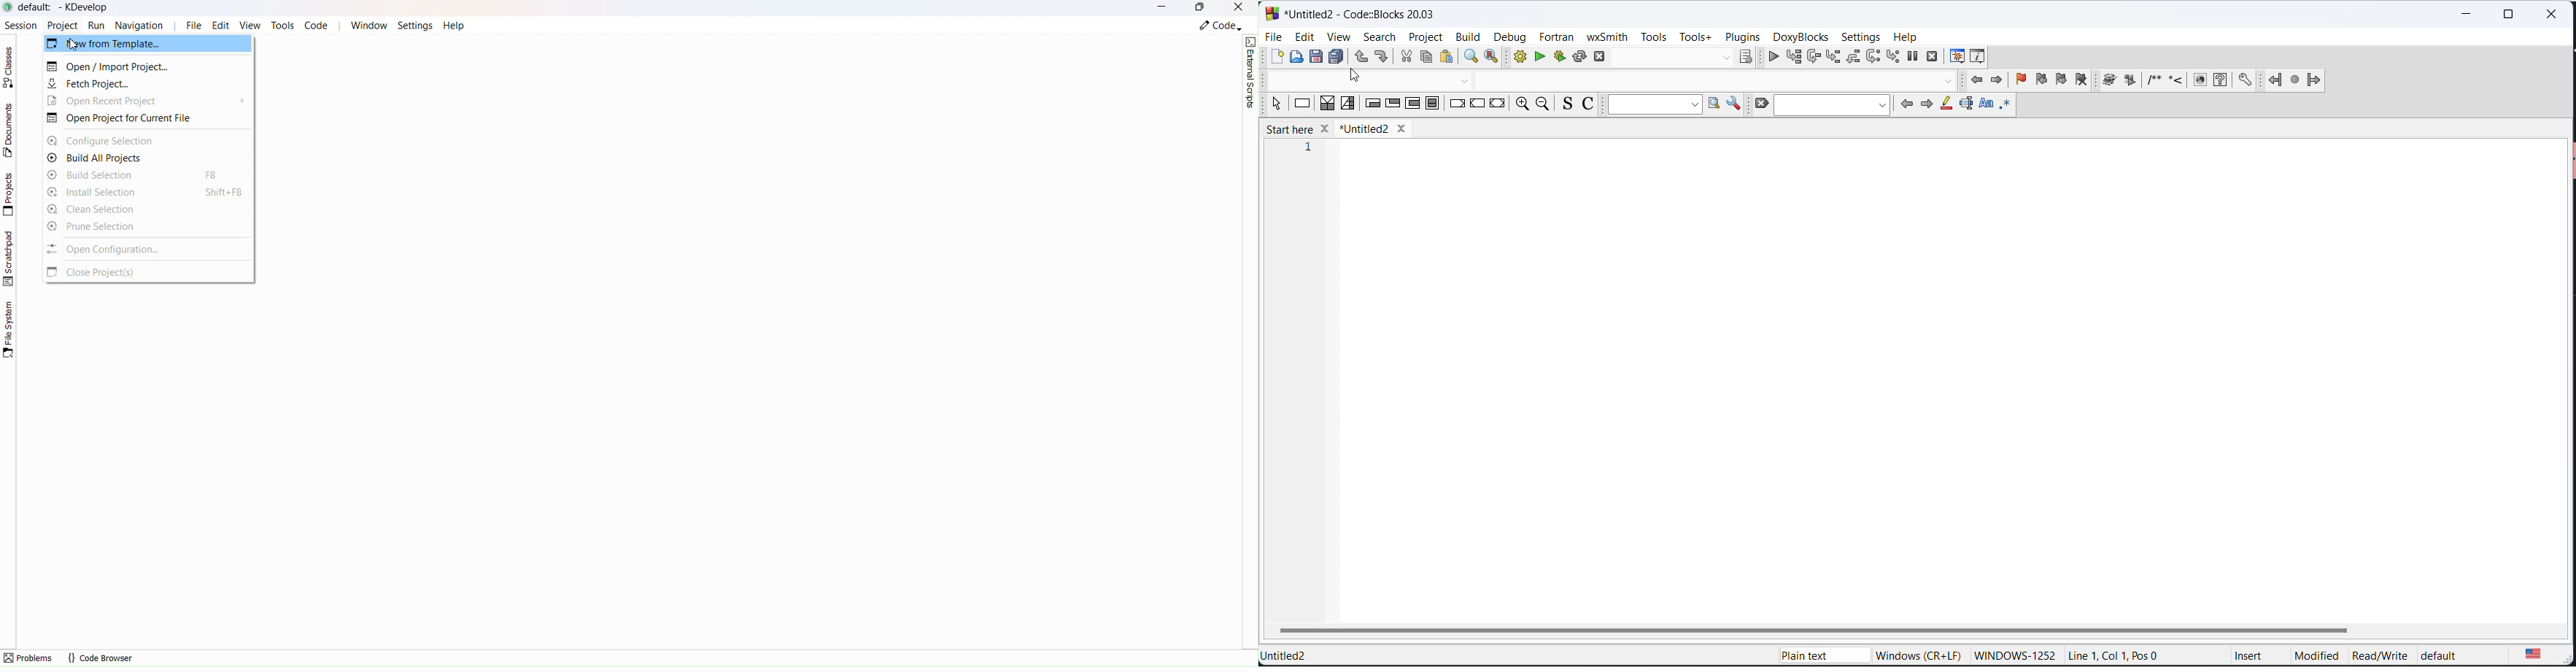 Image resolution: width=2576 pixels, height=672 pixels. I want to click on insert , so click(2252, 654).